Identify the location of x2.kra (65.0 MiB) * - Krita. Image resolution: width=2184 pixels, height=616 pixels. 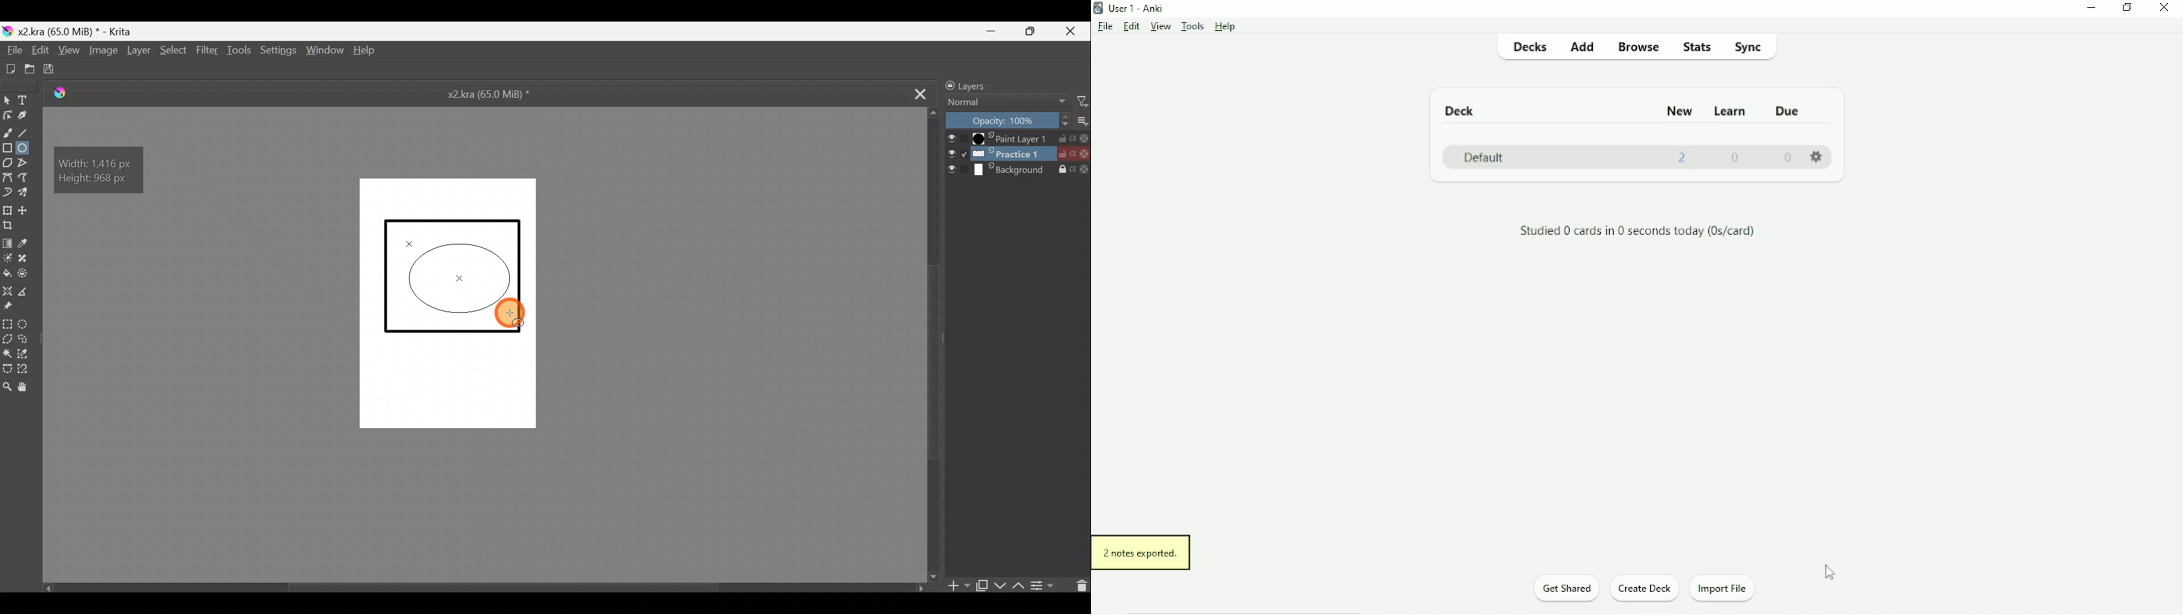
(81, 30).